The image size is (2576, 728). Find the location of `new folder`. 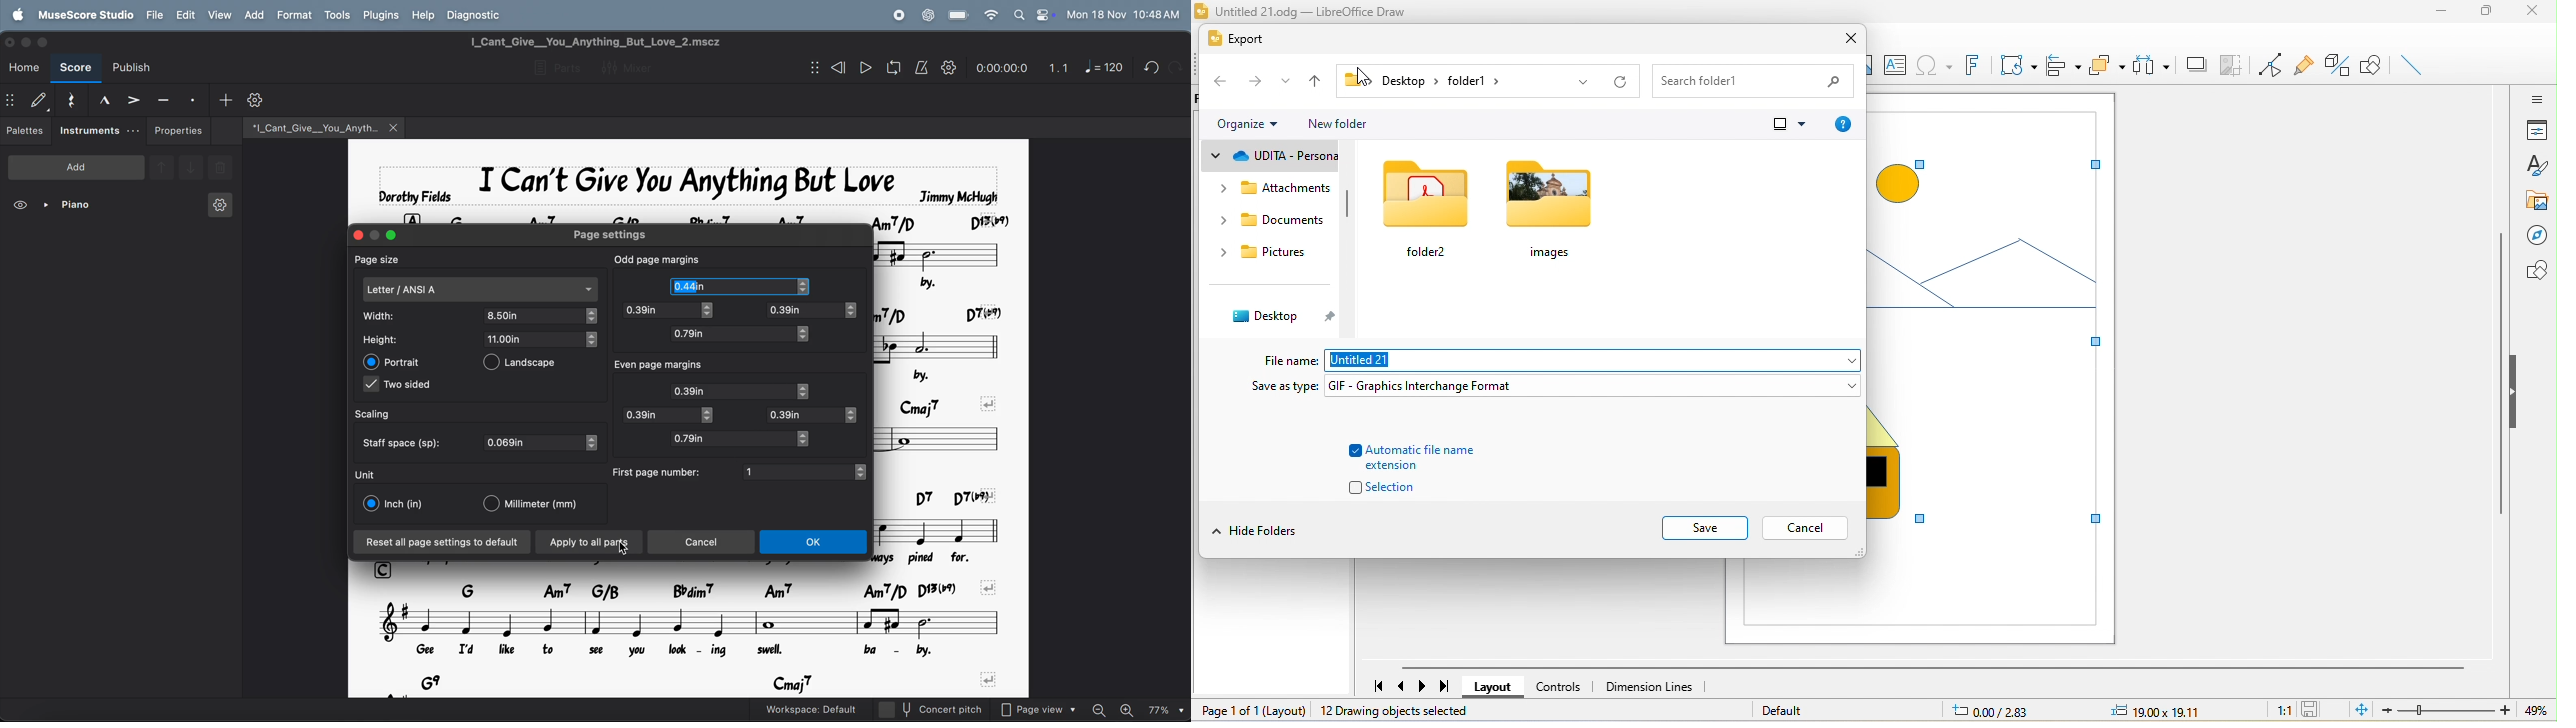

new folder is located at coordinates (1344, 124).